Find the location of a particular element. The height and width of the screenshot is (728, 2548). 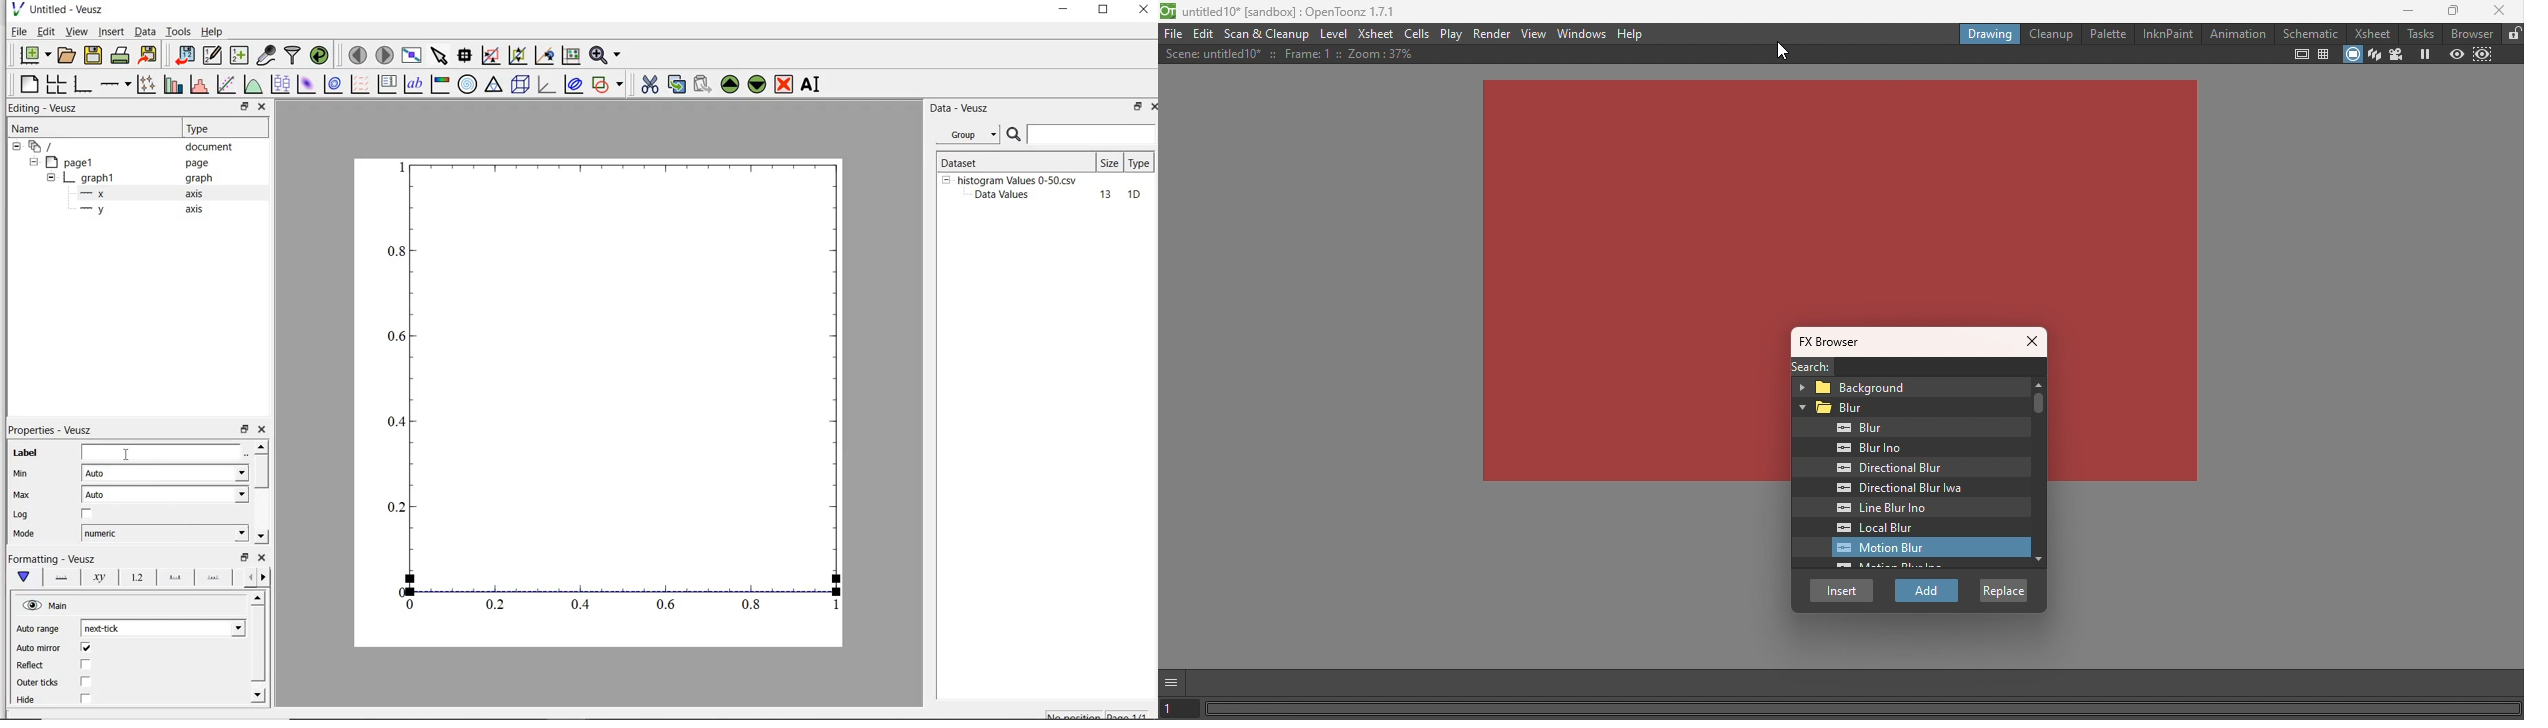

edit and create new datasets is located at coordinates (212, 54).